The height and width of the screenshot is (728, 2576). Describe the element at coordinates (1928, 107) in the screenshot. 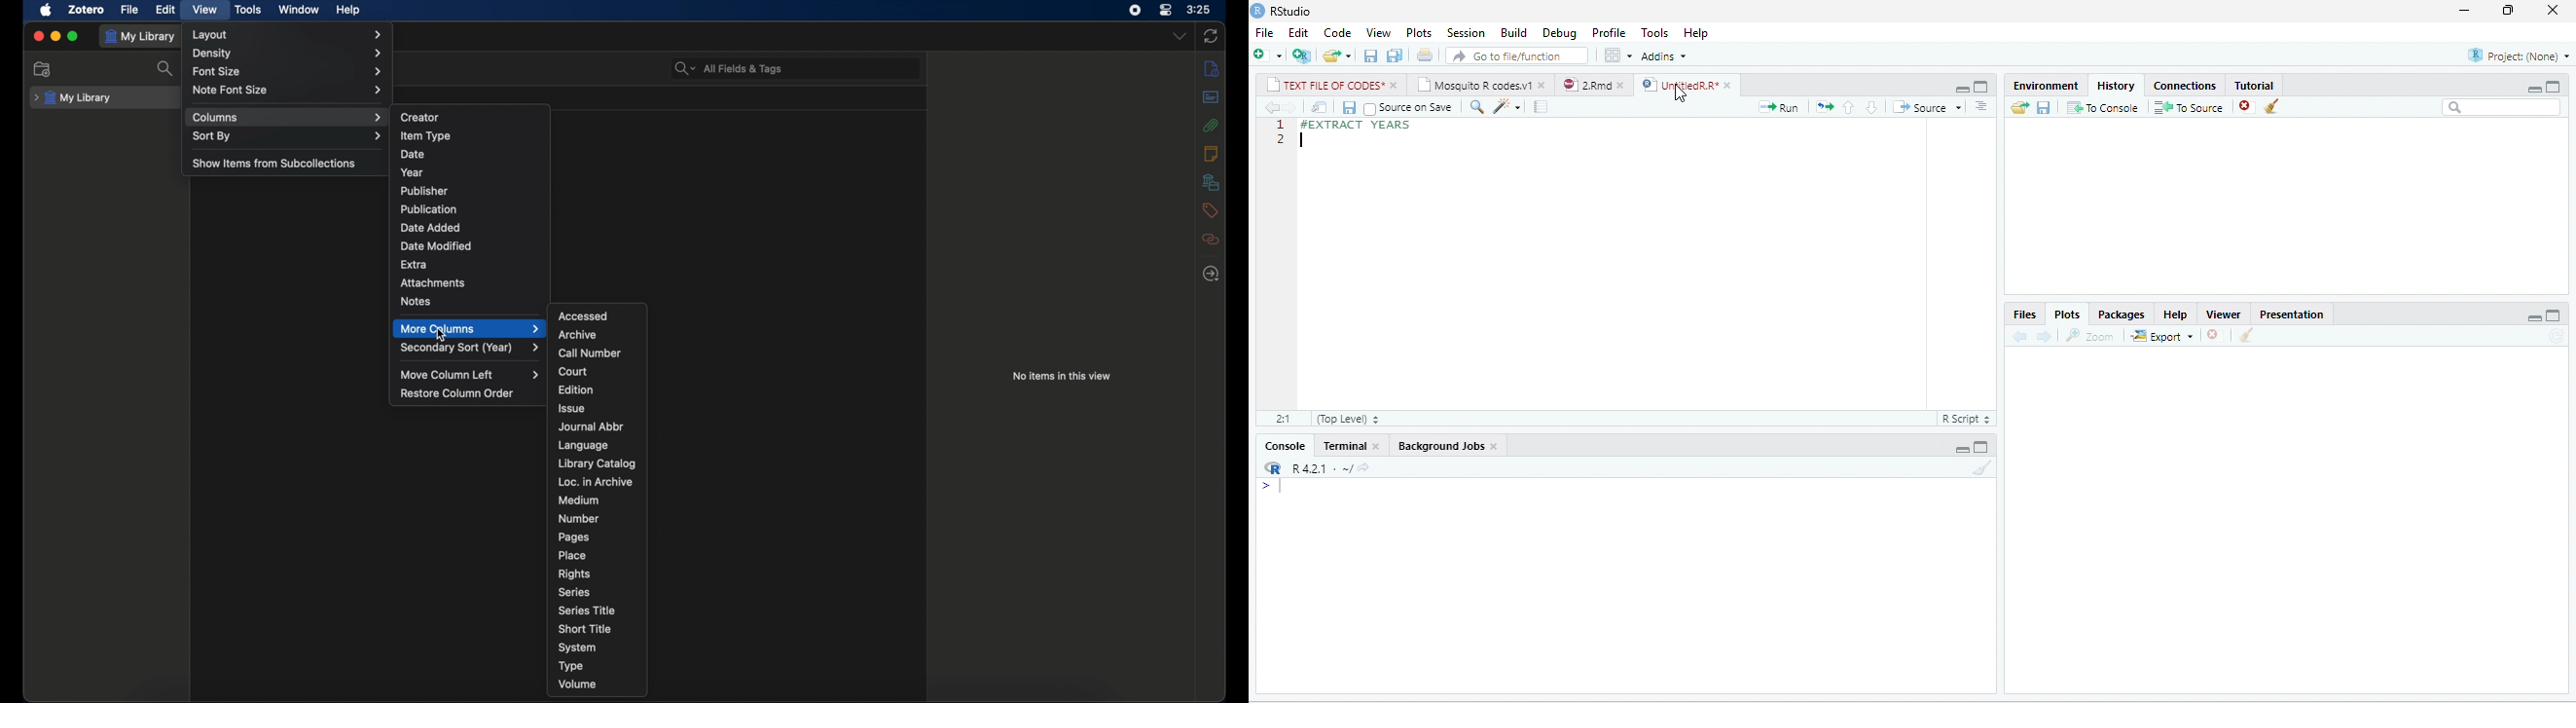

I see `Source` at that location.